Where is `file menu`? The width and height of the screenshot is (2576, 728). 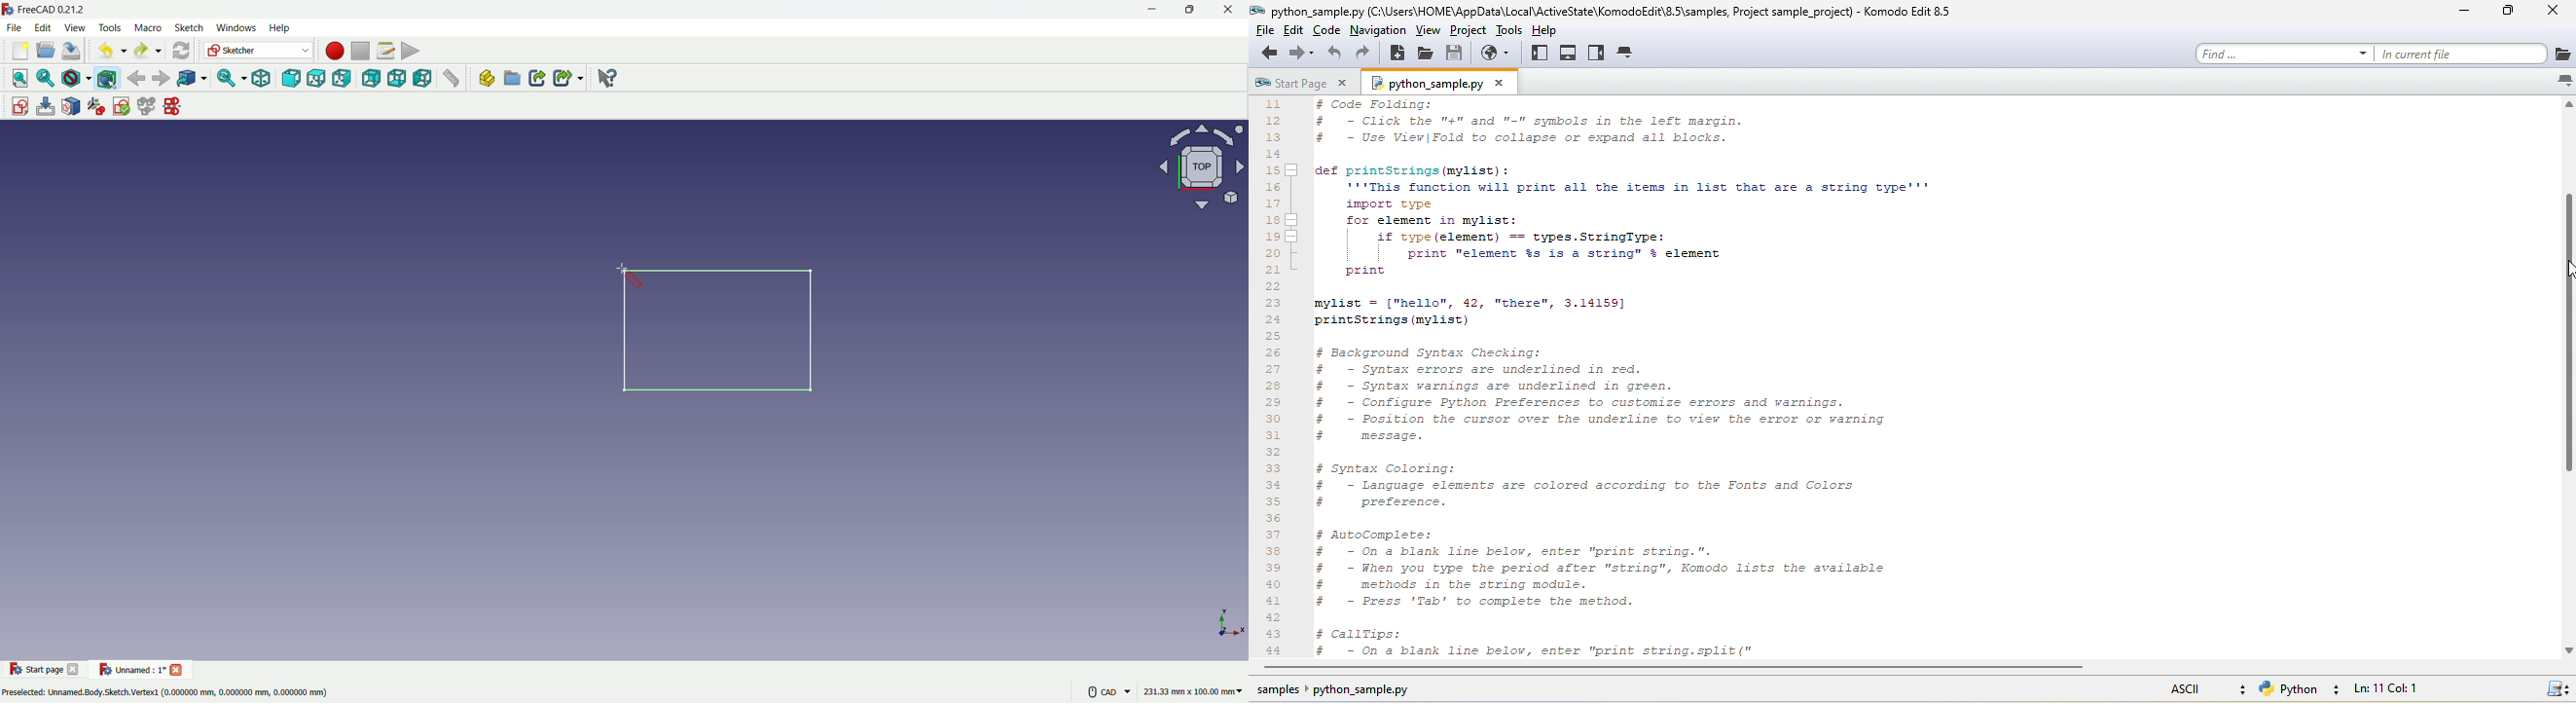
file menu is located at coordinates (16, 28).